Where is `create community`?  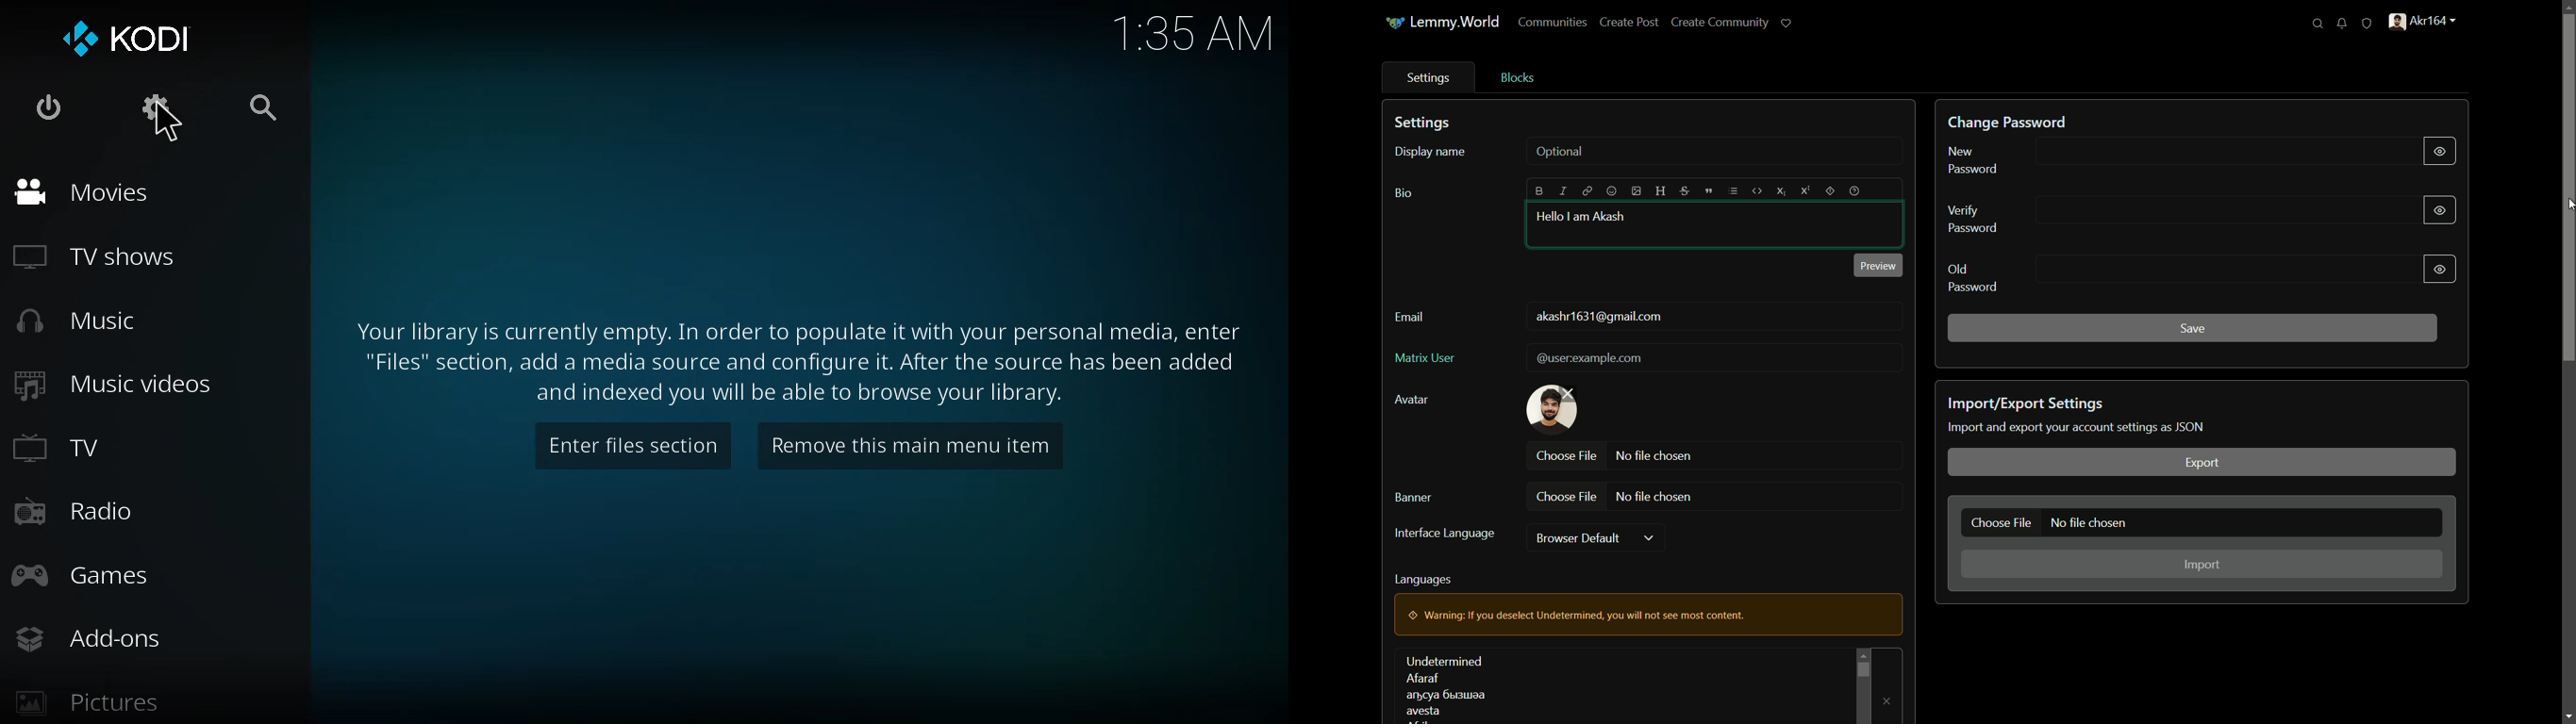 create community is located at coordinates (1721, 22).